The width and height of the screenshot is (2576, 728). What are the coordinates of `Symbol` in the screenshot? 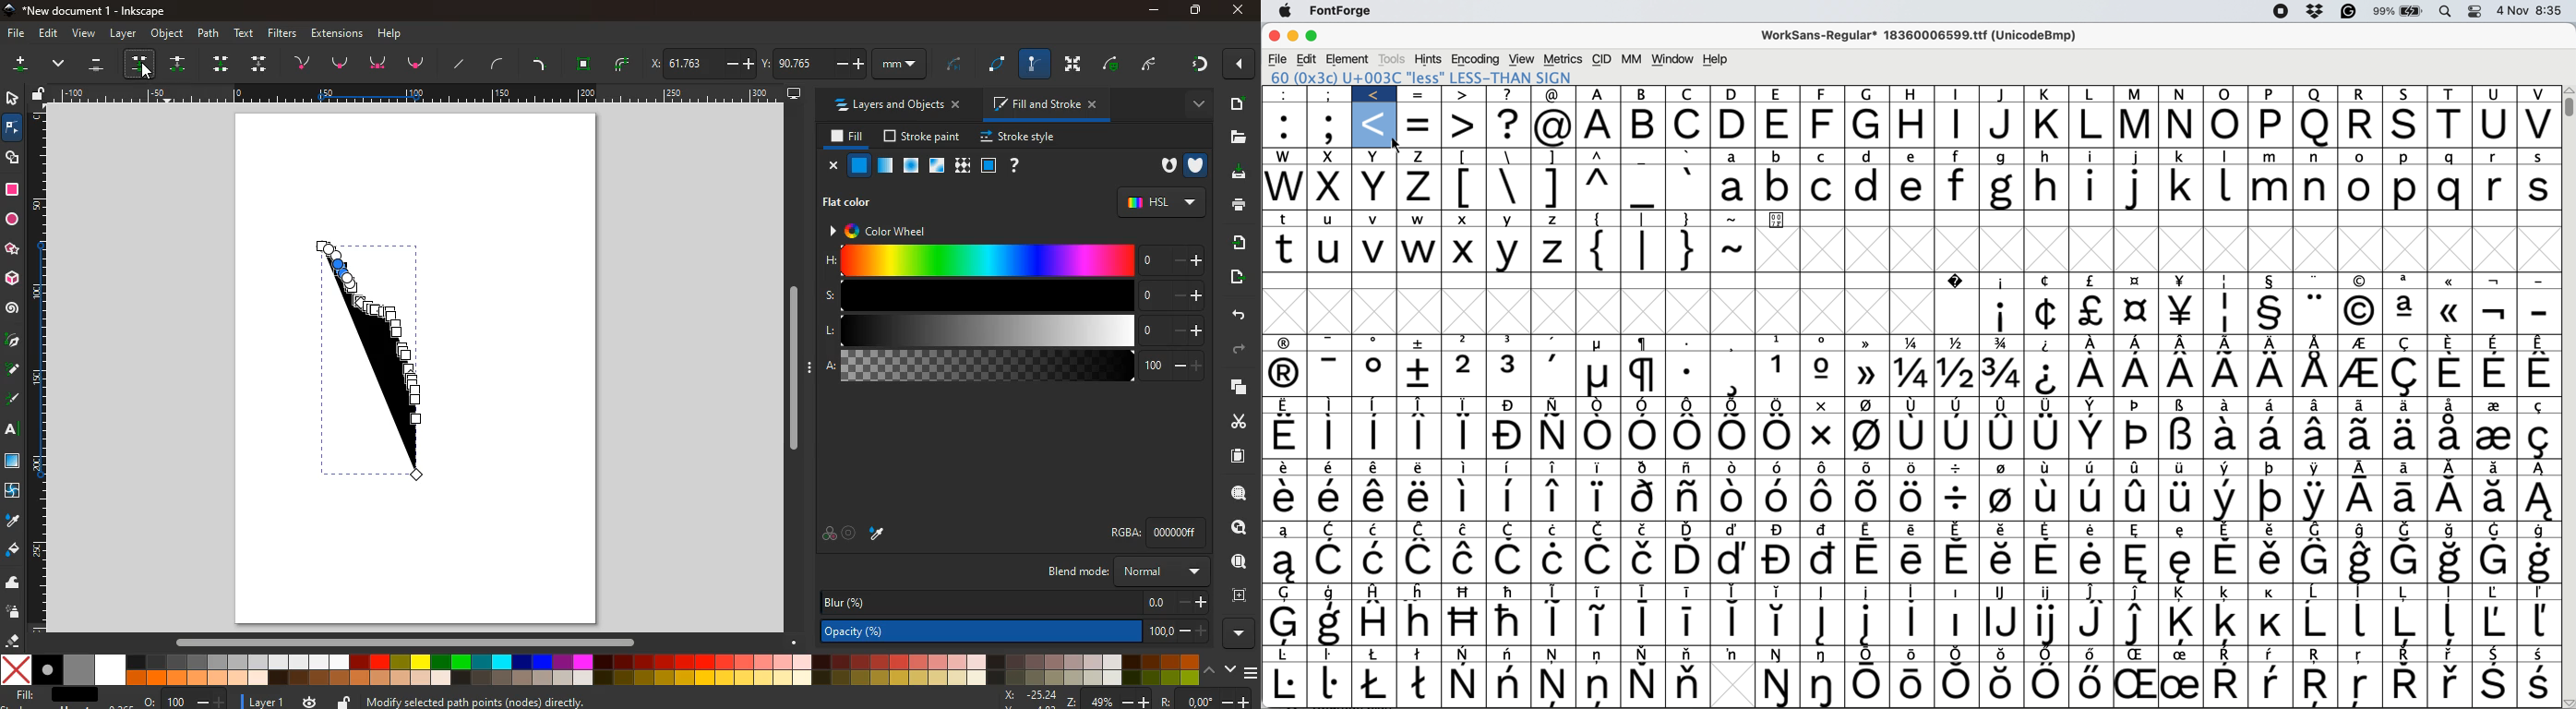 It's located at (1601, 342).